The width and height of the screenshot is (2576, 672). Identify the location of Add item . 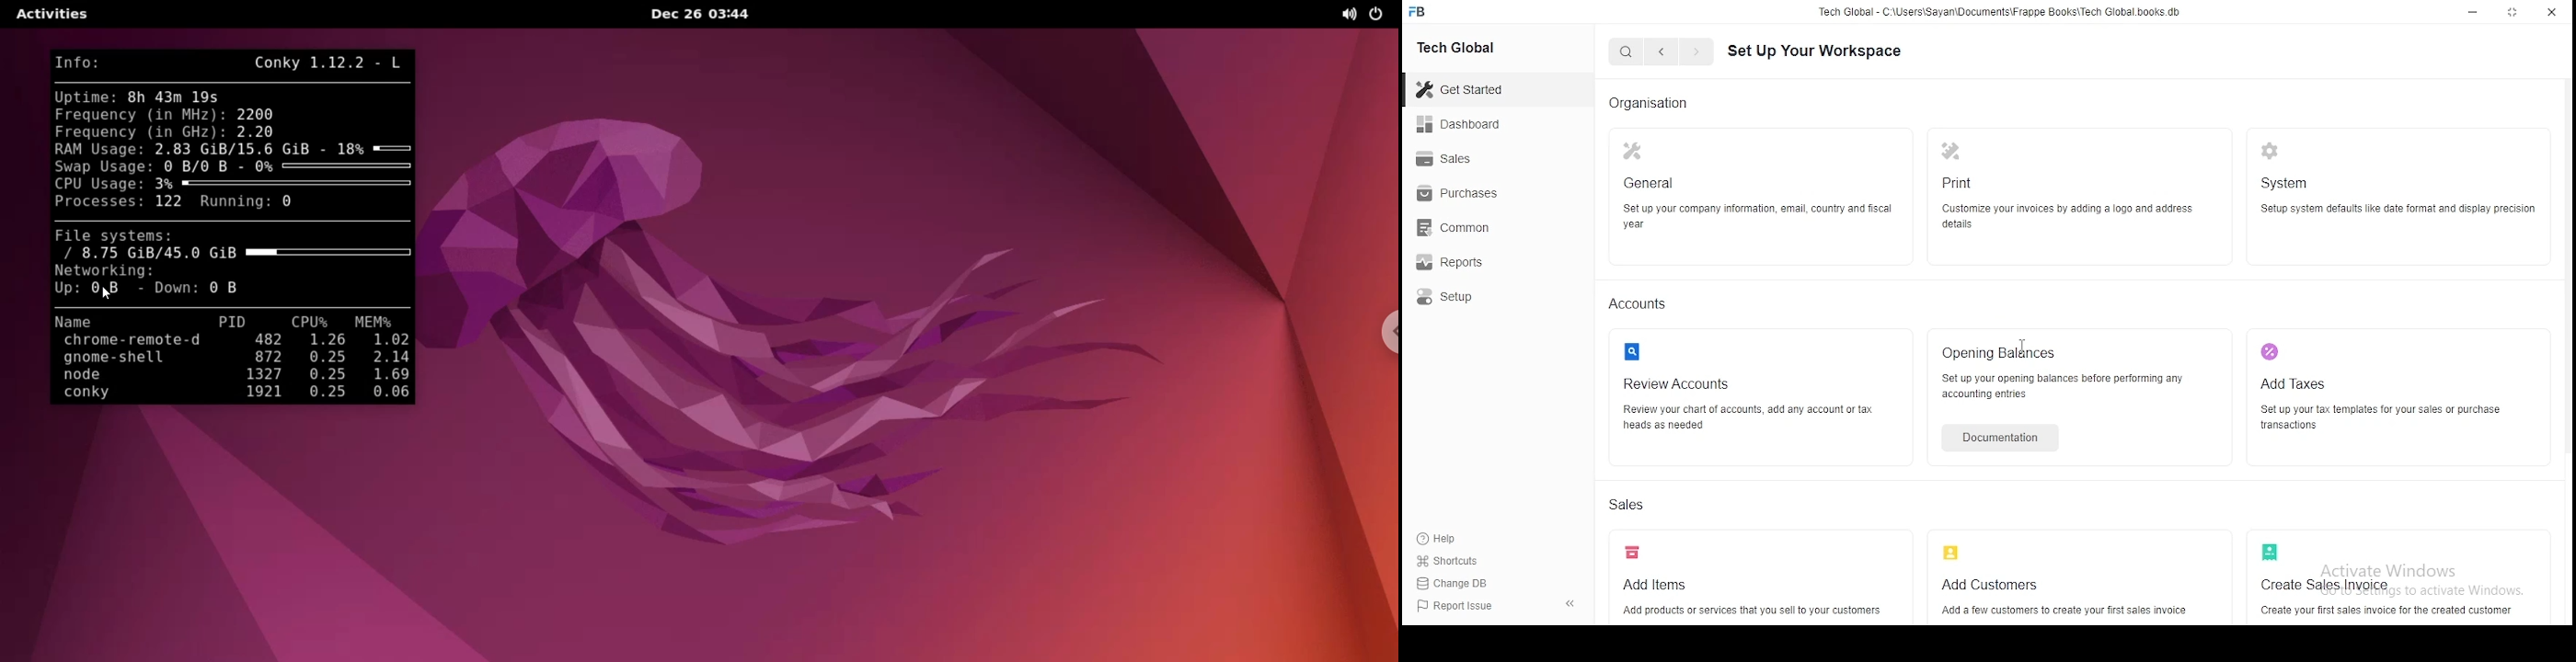
(1758, 582).